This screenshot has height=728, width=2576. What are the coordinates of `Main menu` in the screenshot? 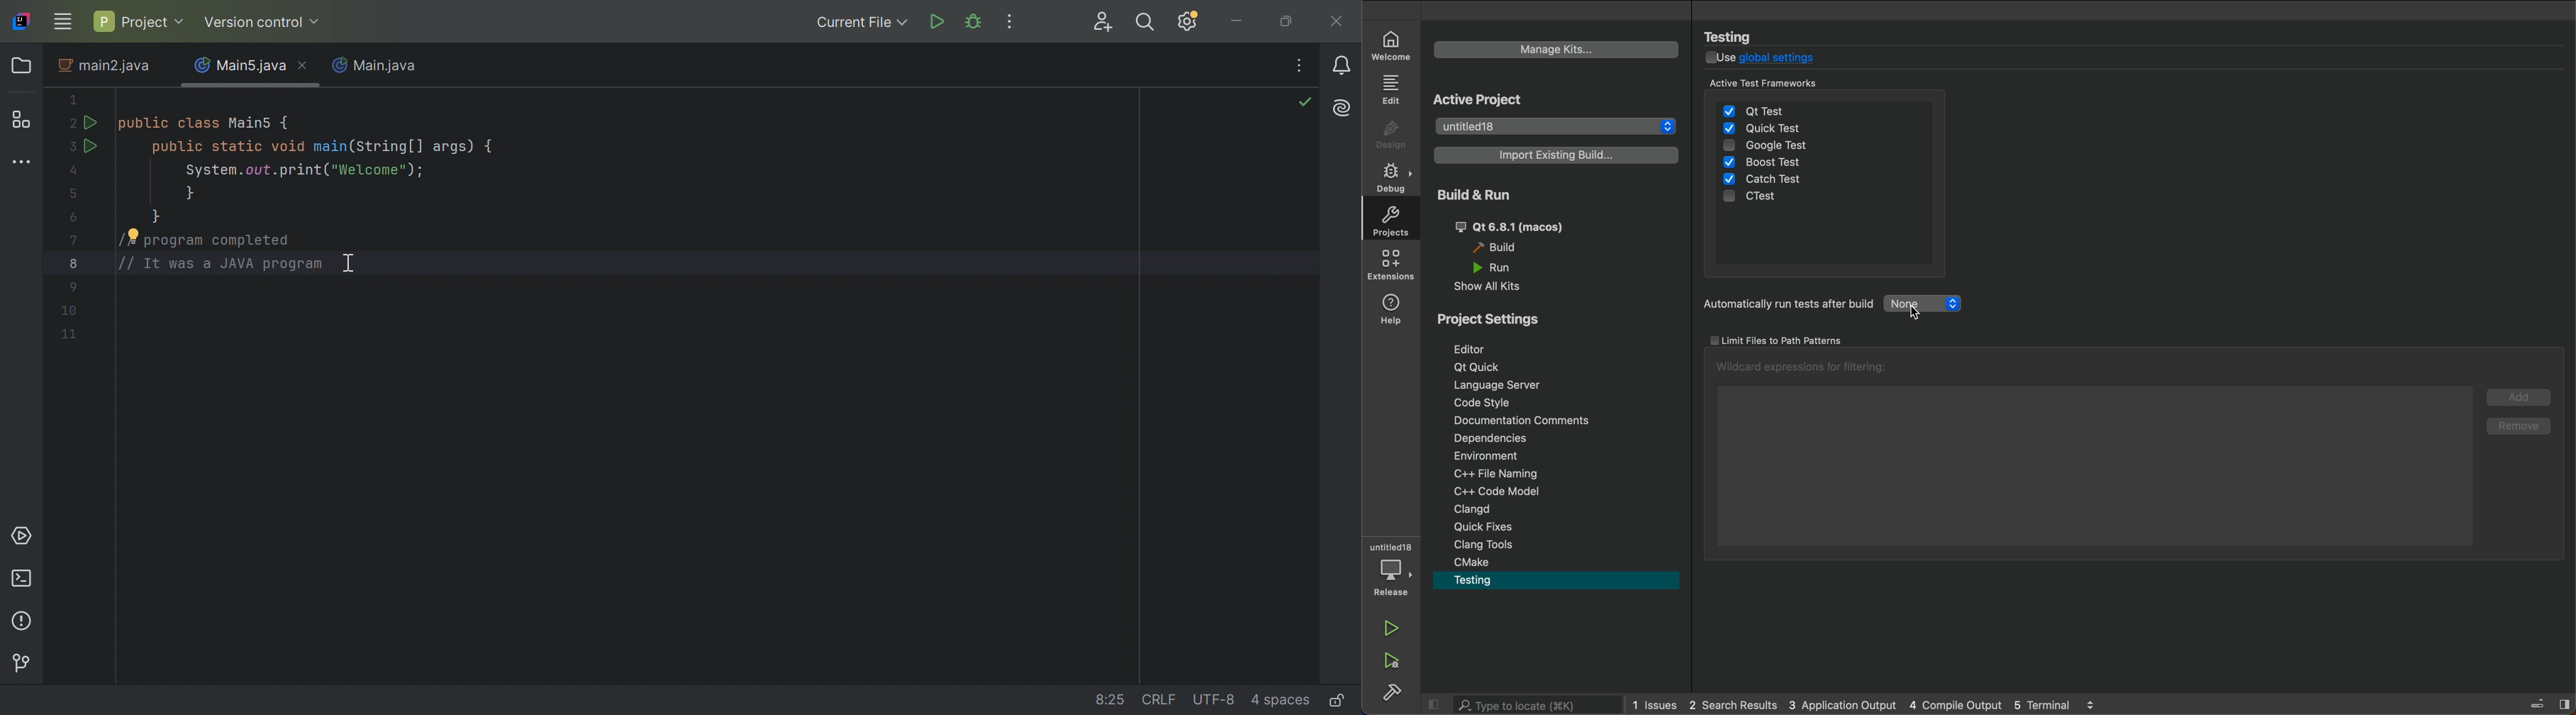 It's located at (63, 21).